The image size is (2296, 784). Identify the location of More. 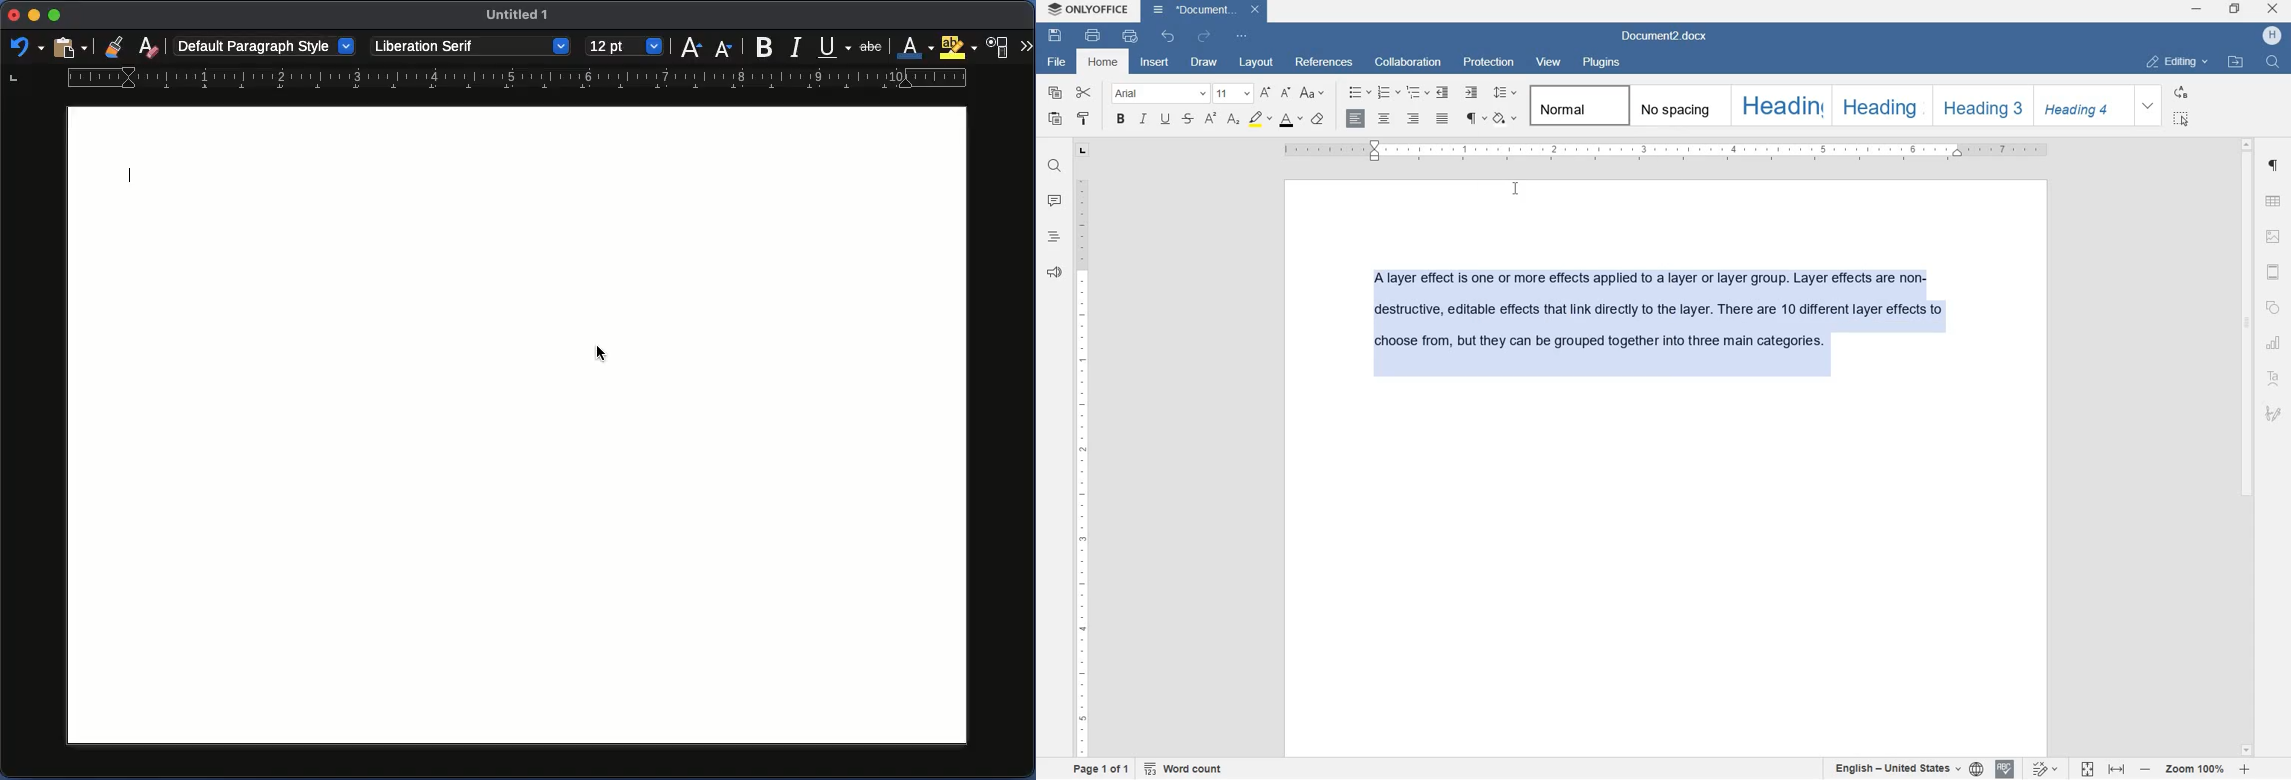
(1026, 47).